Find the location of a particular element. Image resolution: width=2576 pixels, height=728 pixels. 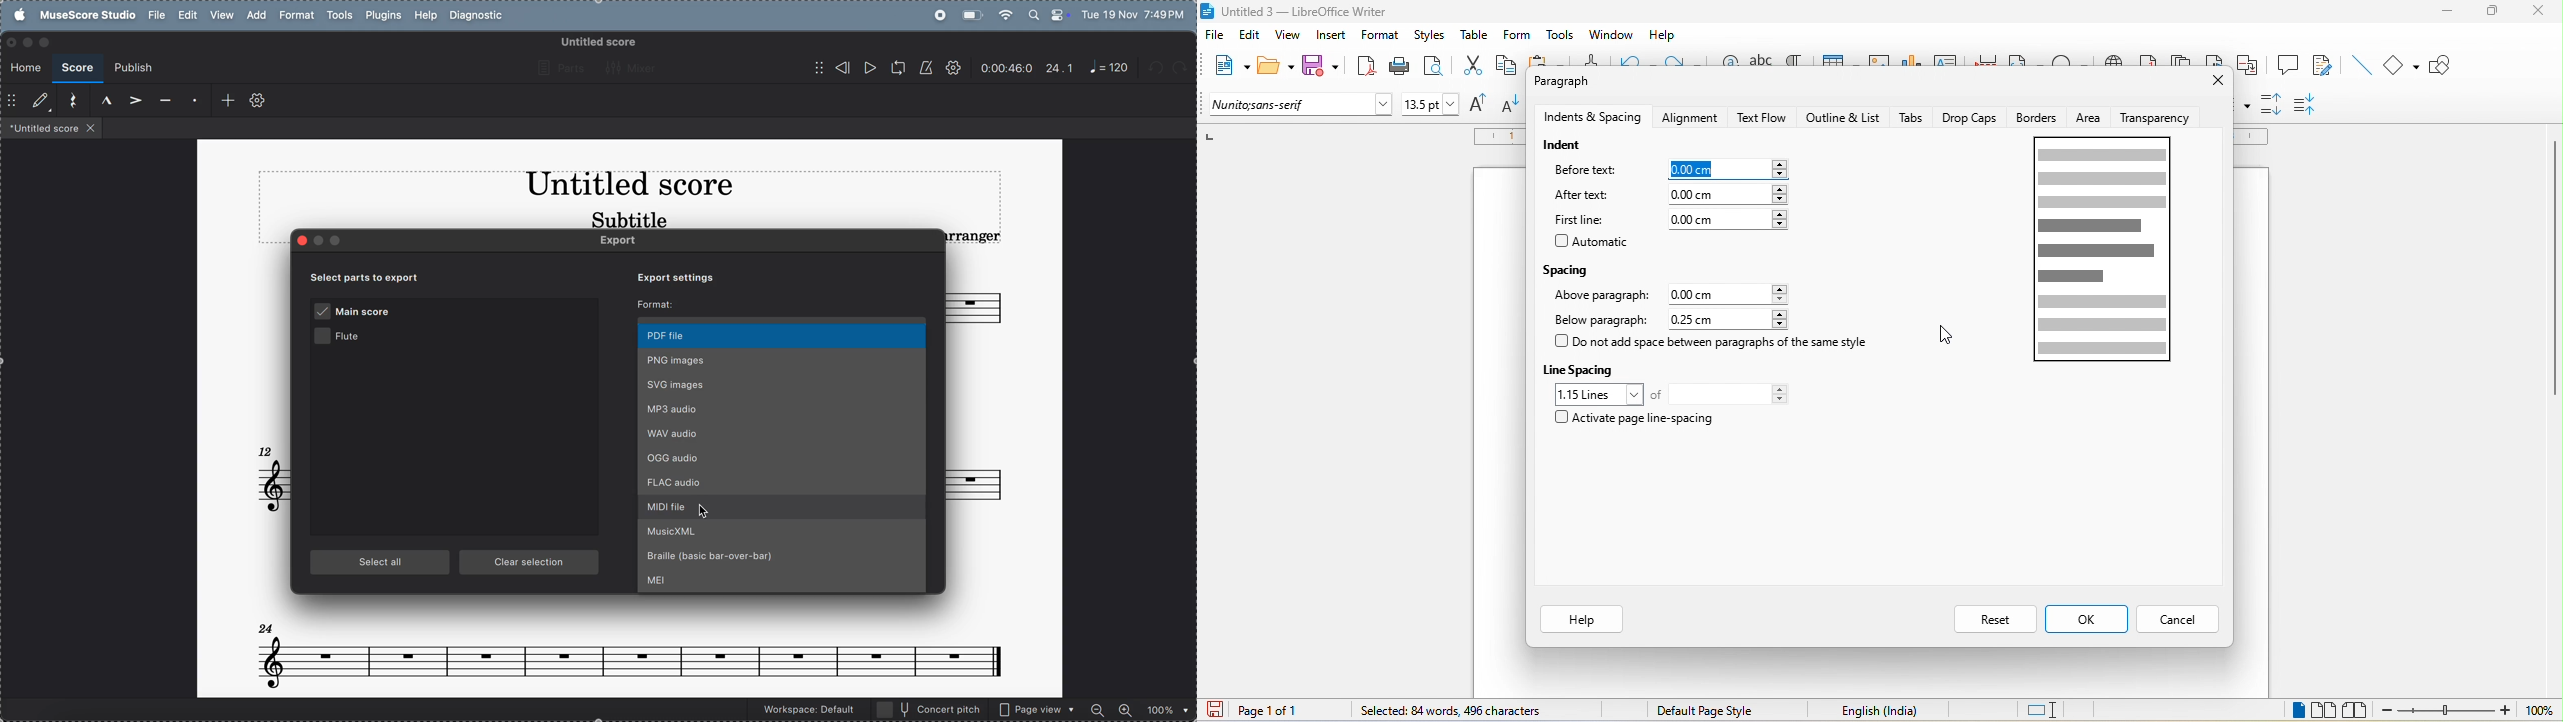

text flow is located at coordinates (1763, 117).